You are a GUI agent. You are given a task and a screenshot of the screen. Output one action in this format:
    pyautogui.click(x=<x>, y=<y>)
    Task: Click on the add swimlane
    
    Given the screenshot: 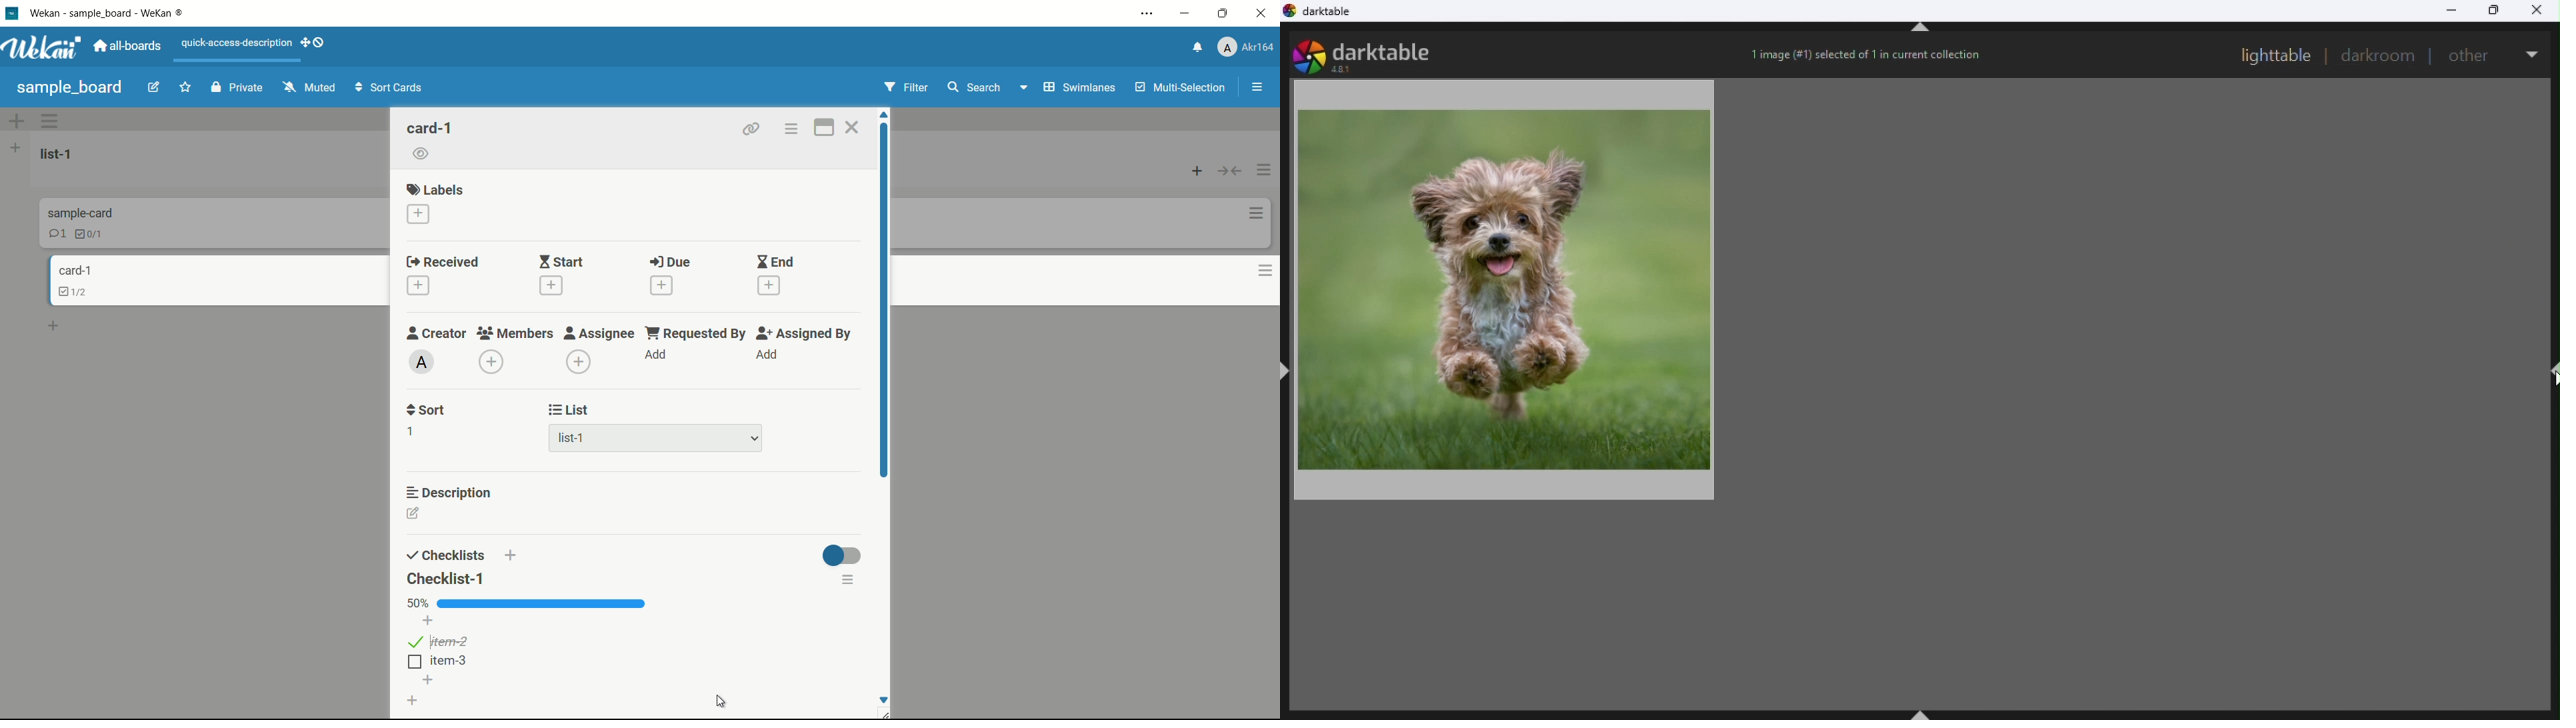 What is the action you would take?
    pyautogui.click(x=17, y=120)
    